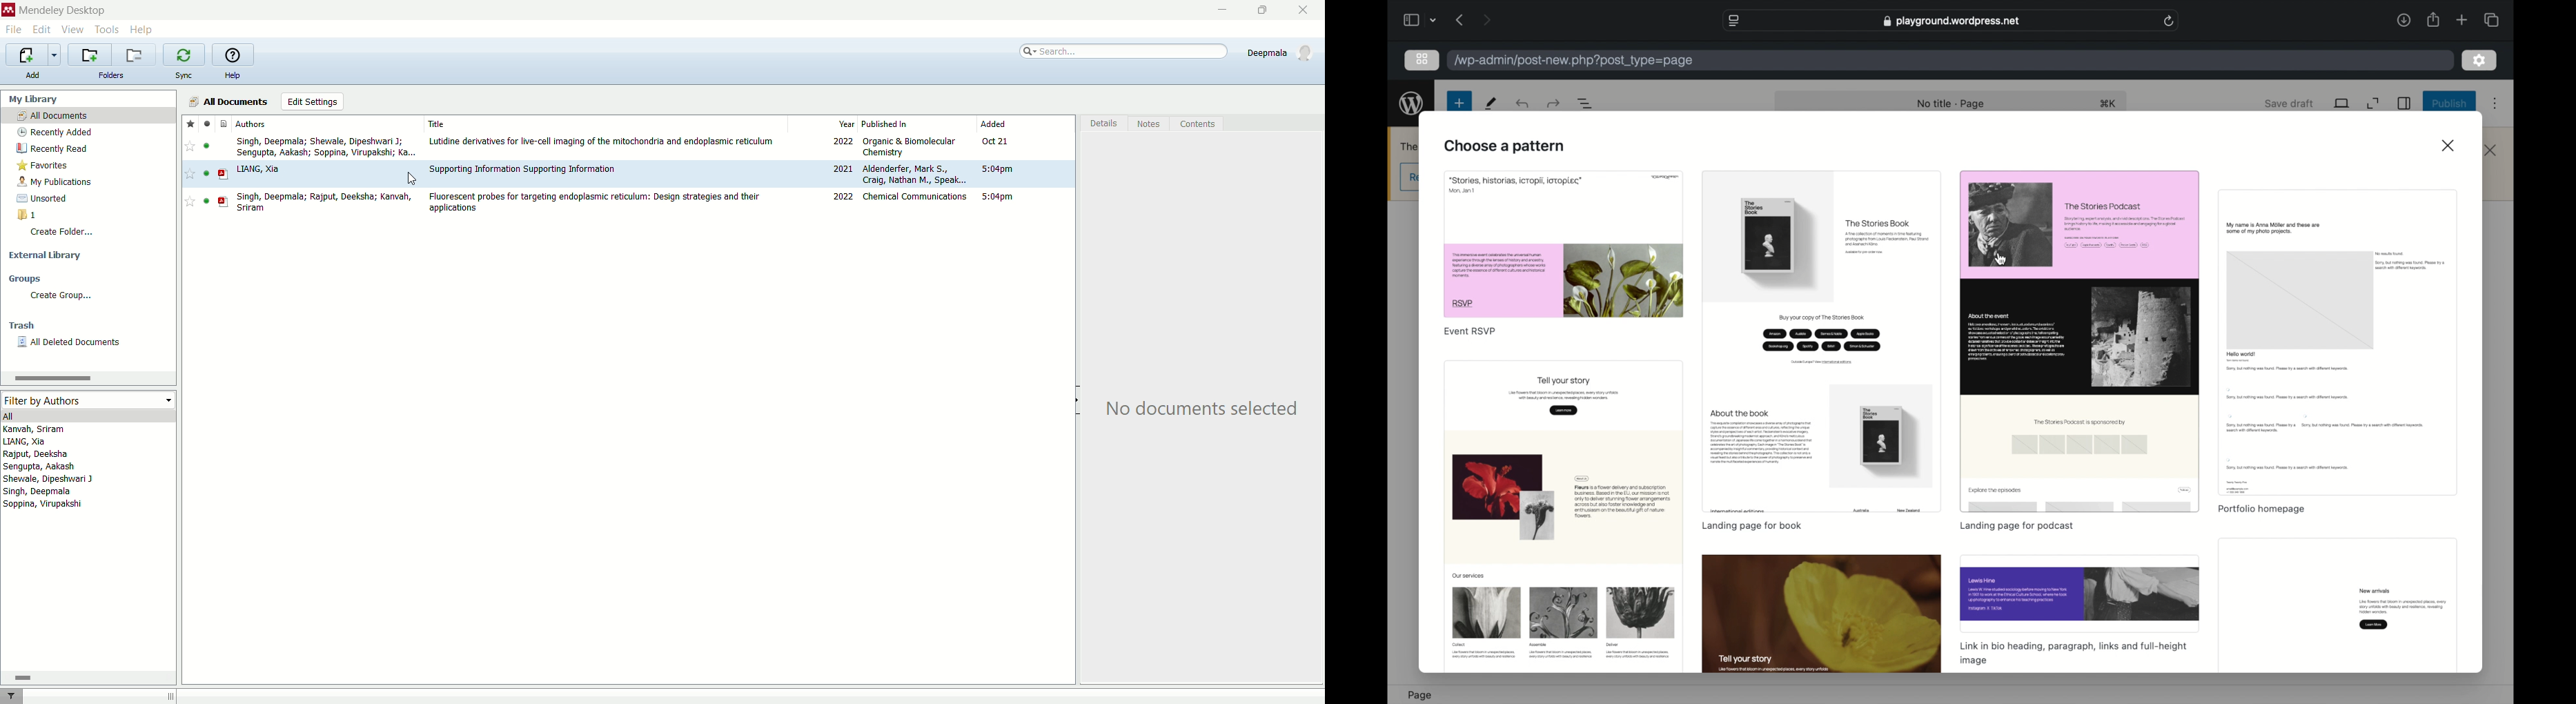 The image size is (2576, 728). Describe the element at coordinates (2260, 510) in the screenshot. I see `portfolio homepage` at that location.